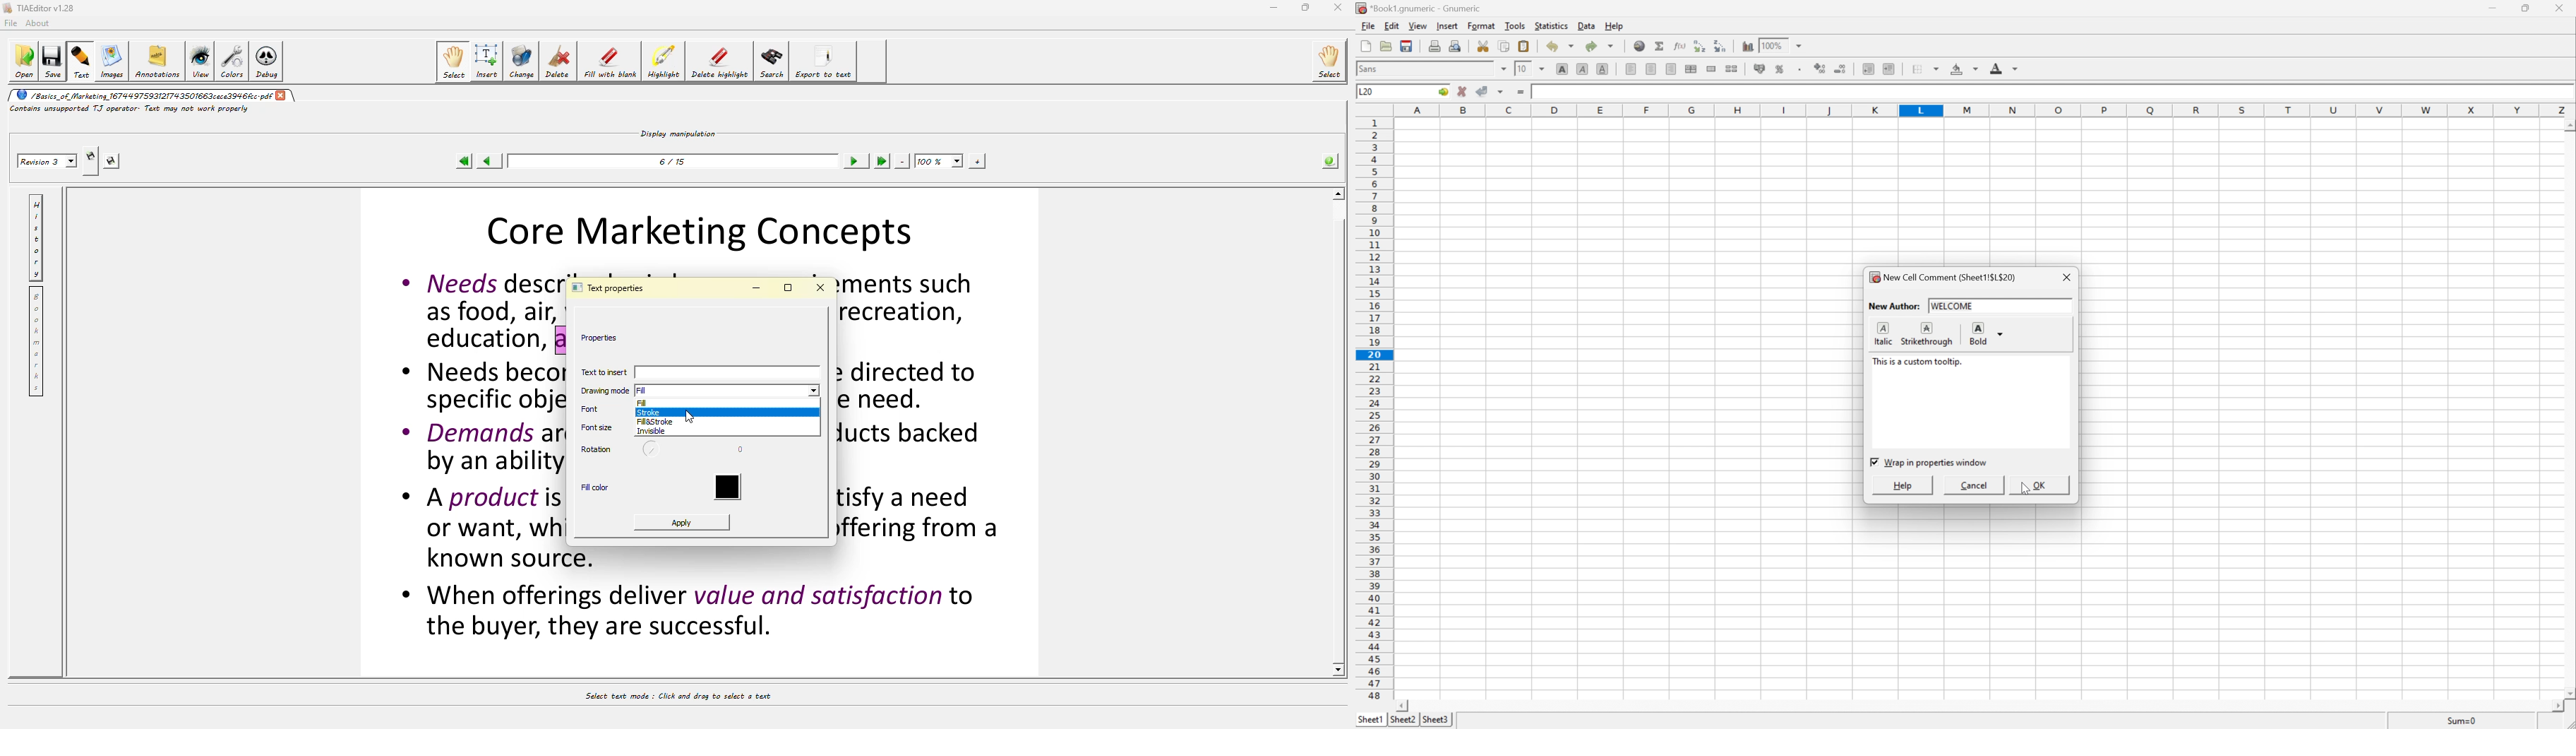  I want to click on Increase indent, and align the contents to the left, so click(1889, 68).